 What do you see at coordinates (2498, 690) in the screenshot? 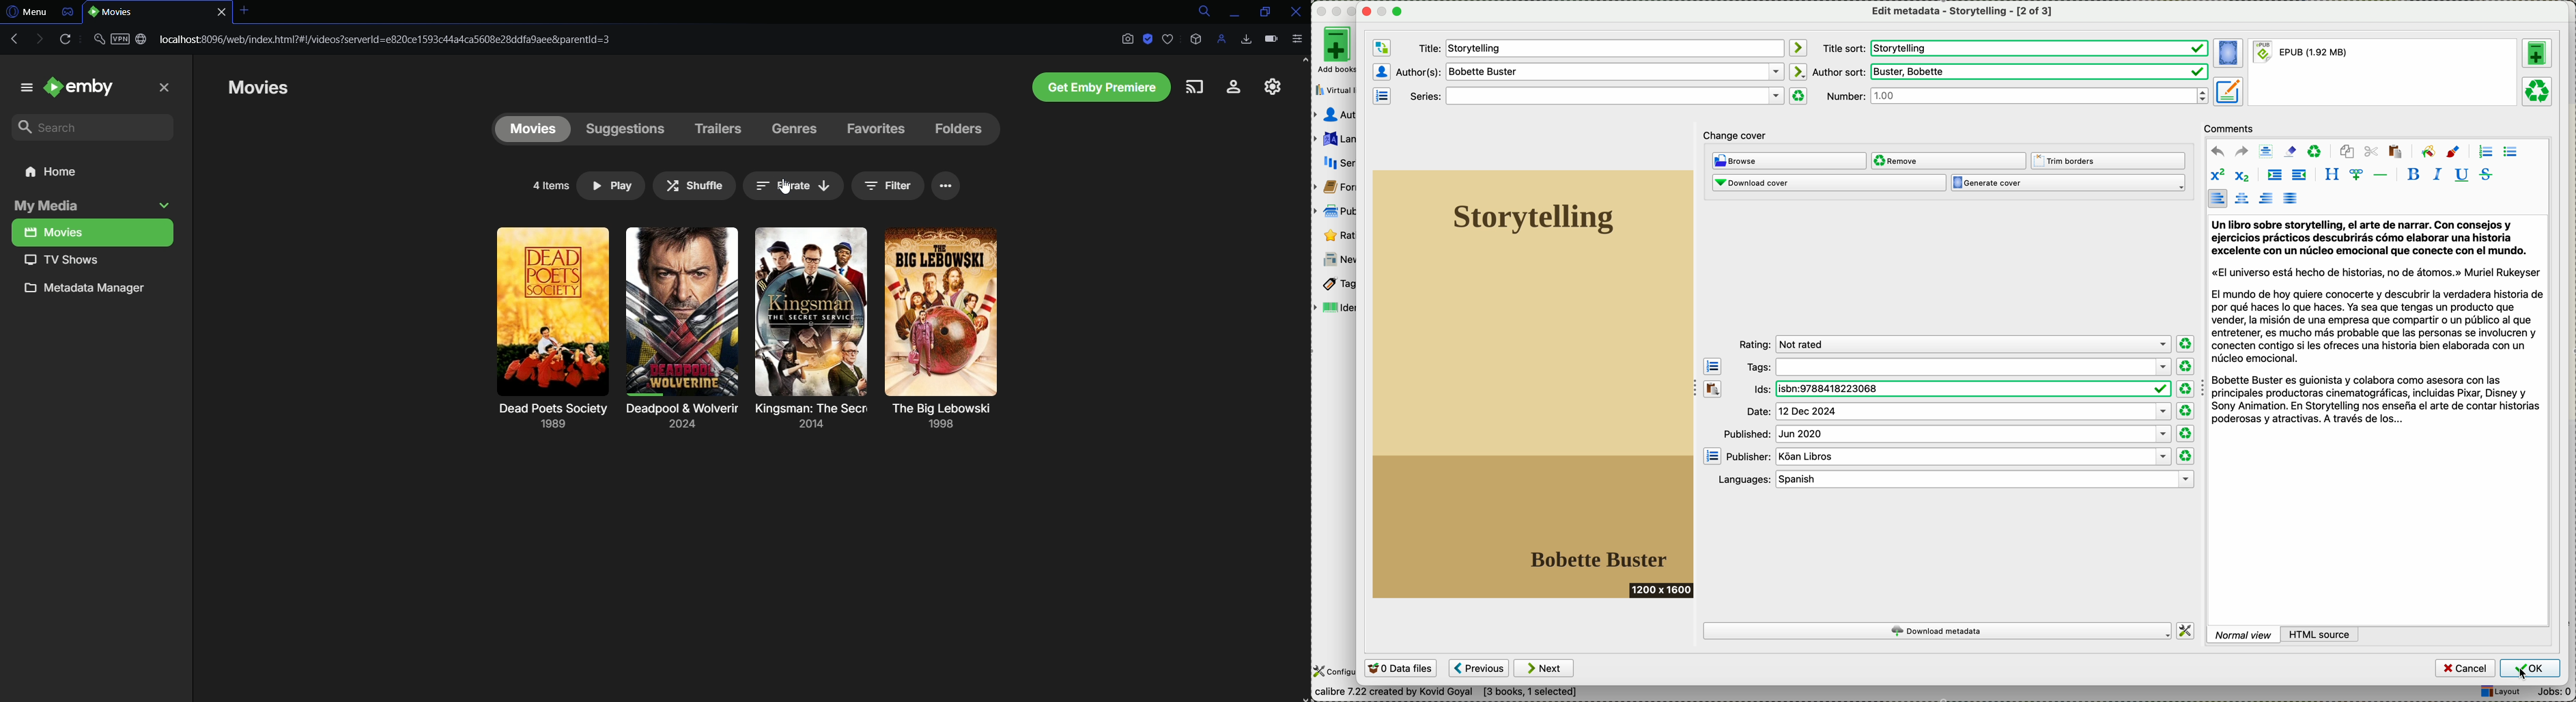
I see `layout` at bounding box center [2498, 690].